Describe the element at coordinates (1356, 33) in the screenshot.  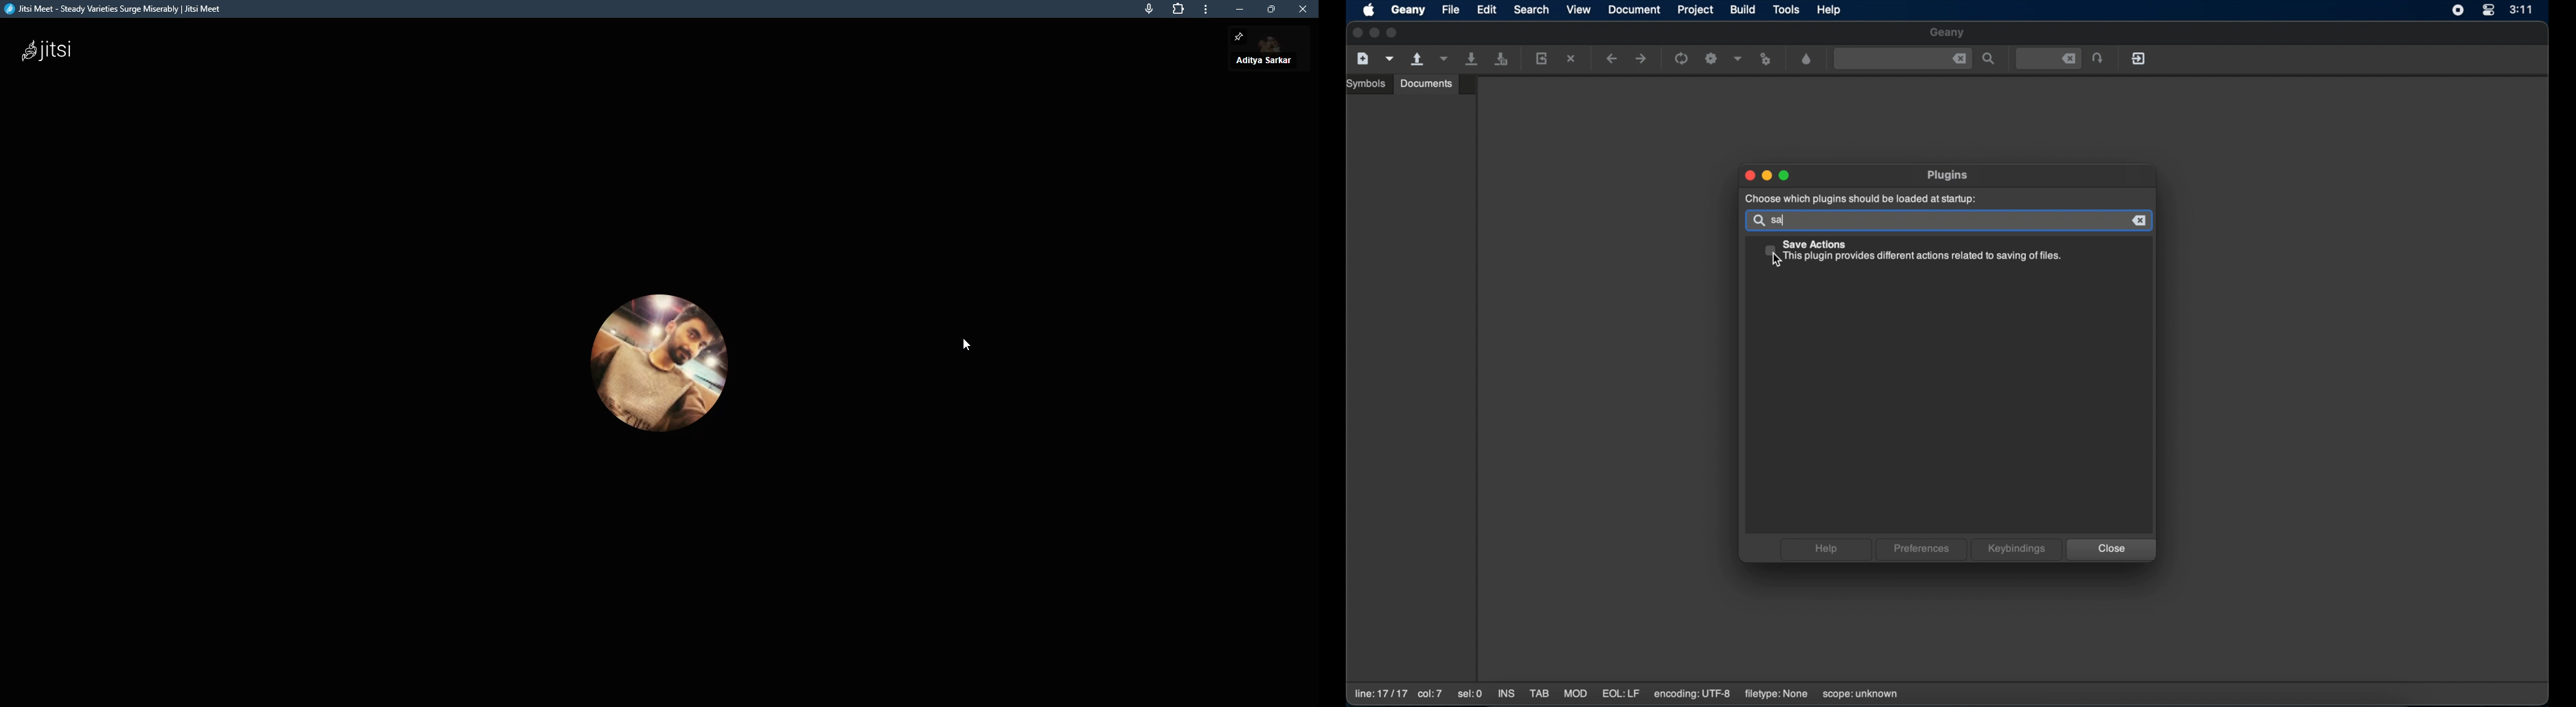
I see `close` at that location.